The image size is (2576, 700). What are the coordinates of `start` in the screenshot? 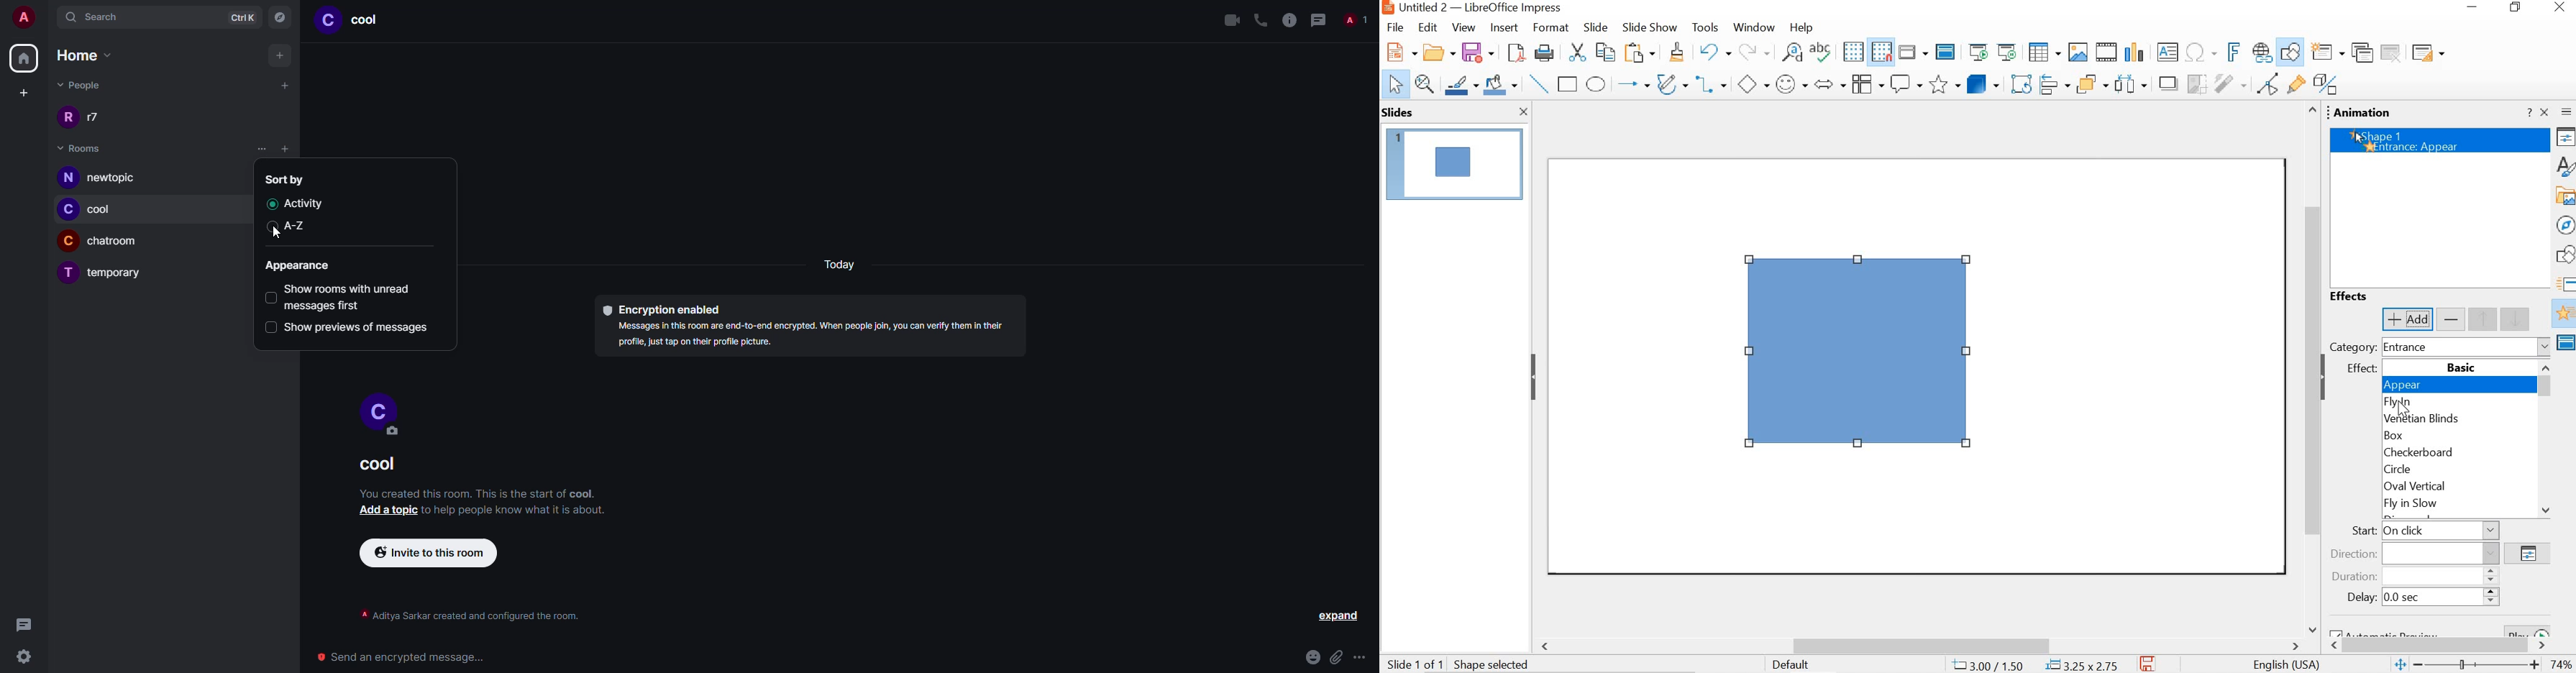 It's located at (2421, 530).